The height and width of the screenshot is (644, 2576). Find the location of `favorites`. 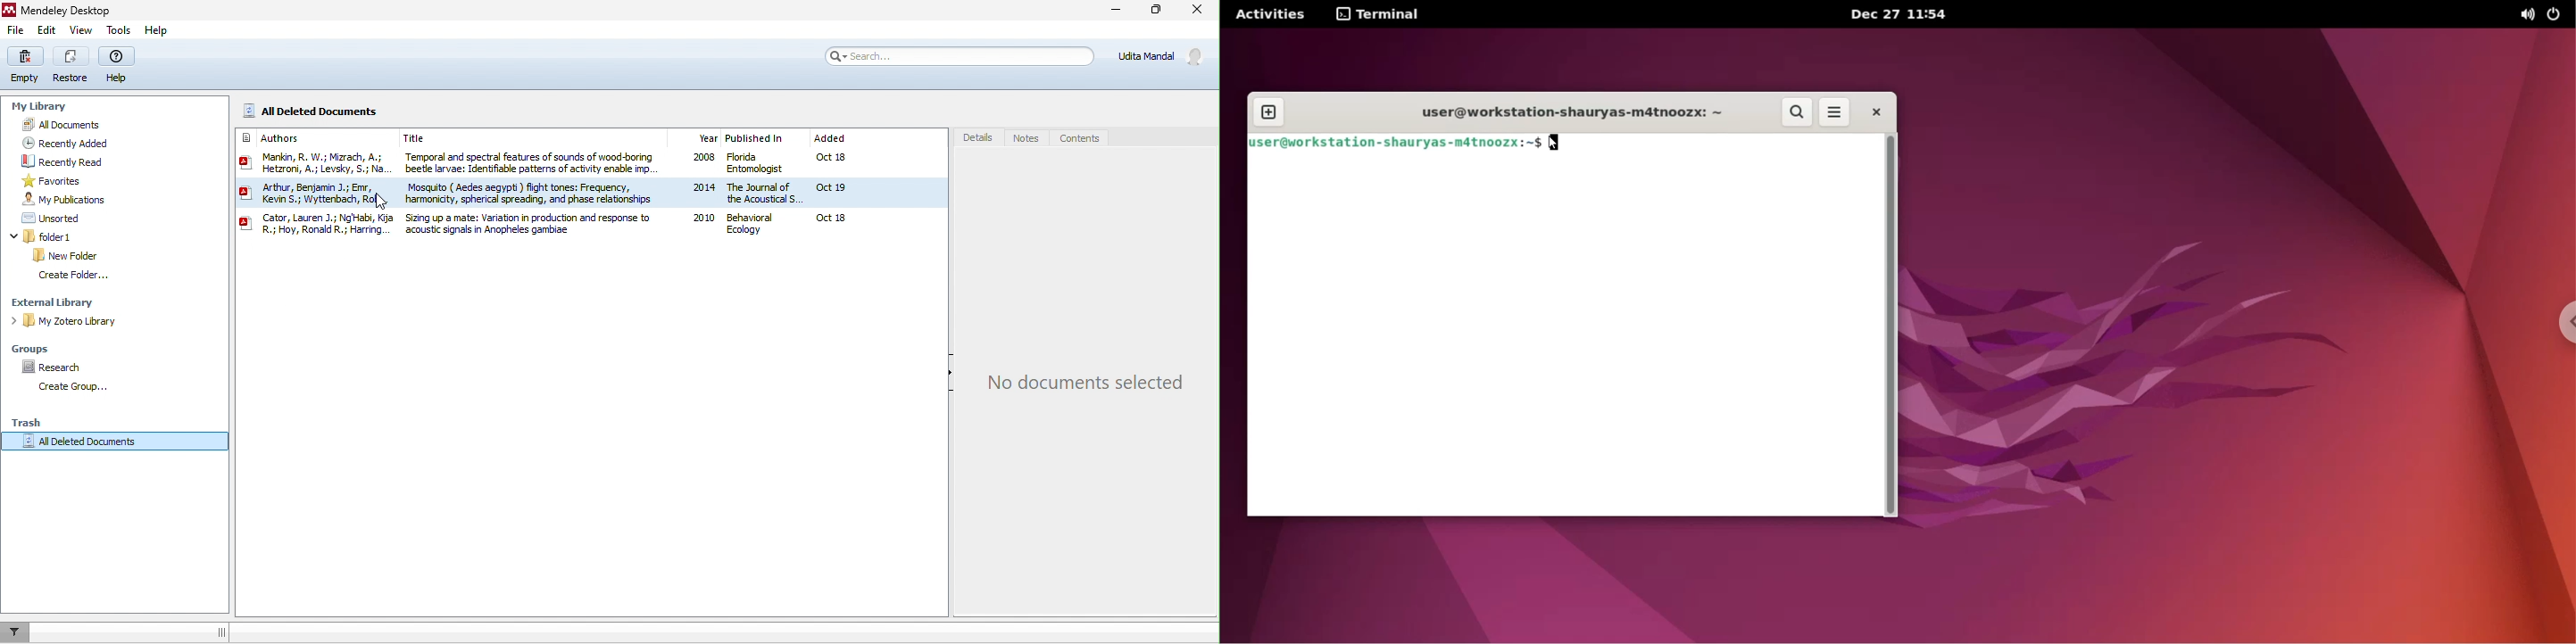

favorites is located at coordinates (53, 181).